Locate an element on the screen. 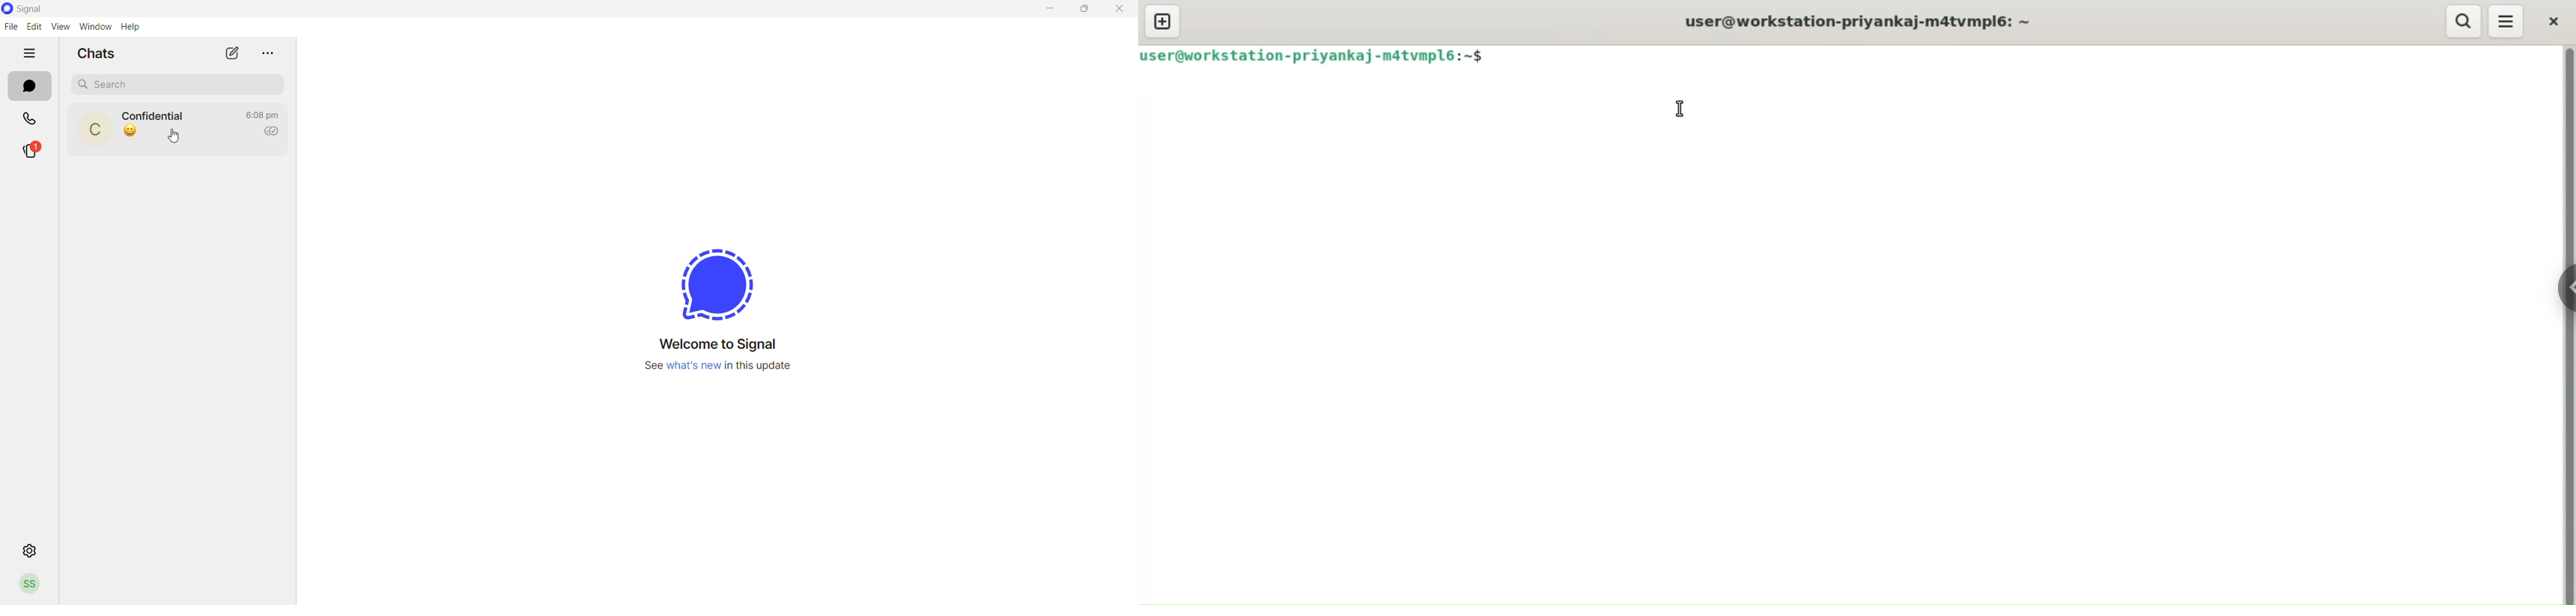 The height and width of the screenshot is (616, 2576). hide is located at coordinates (29, 52).